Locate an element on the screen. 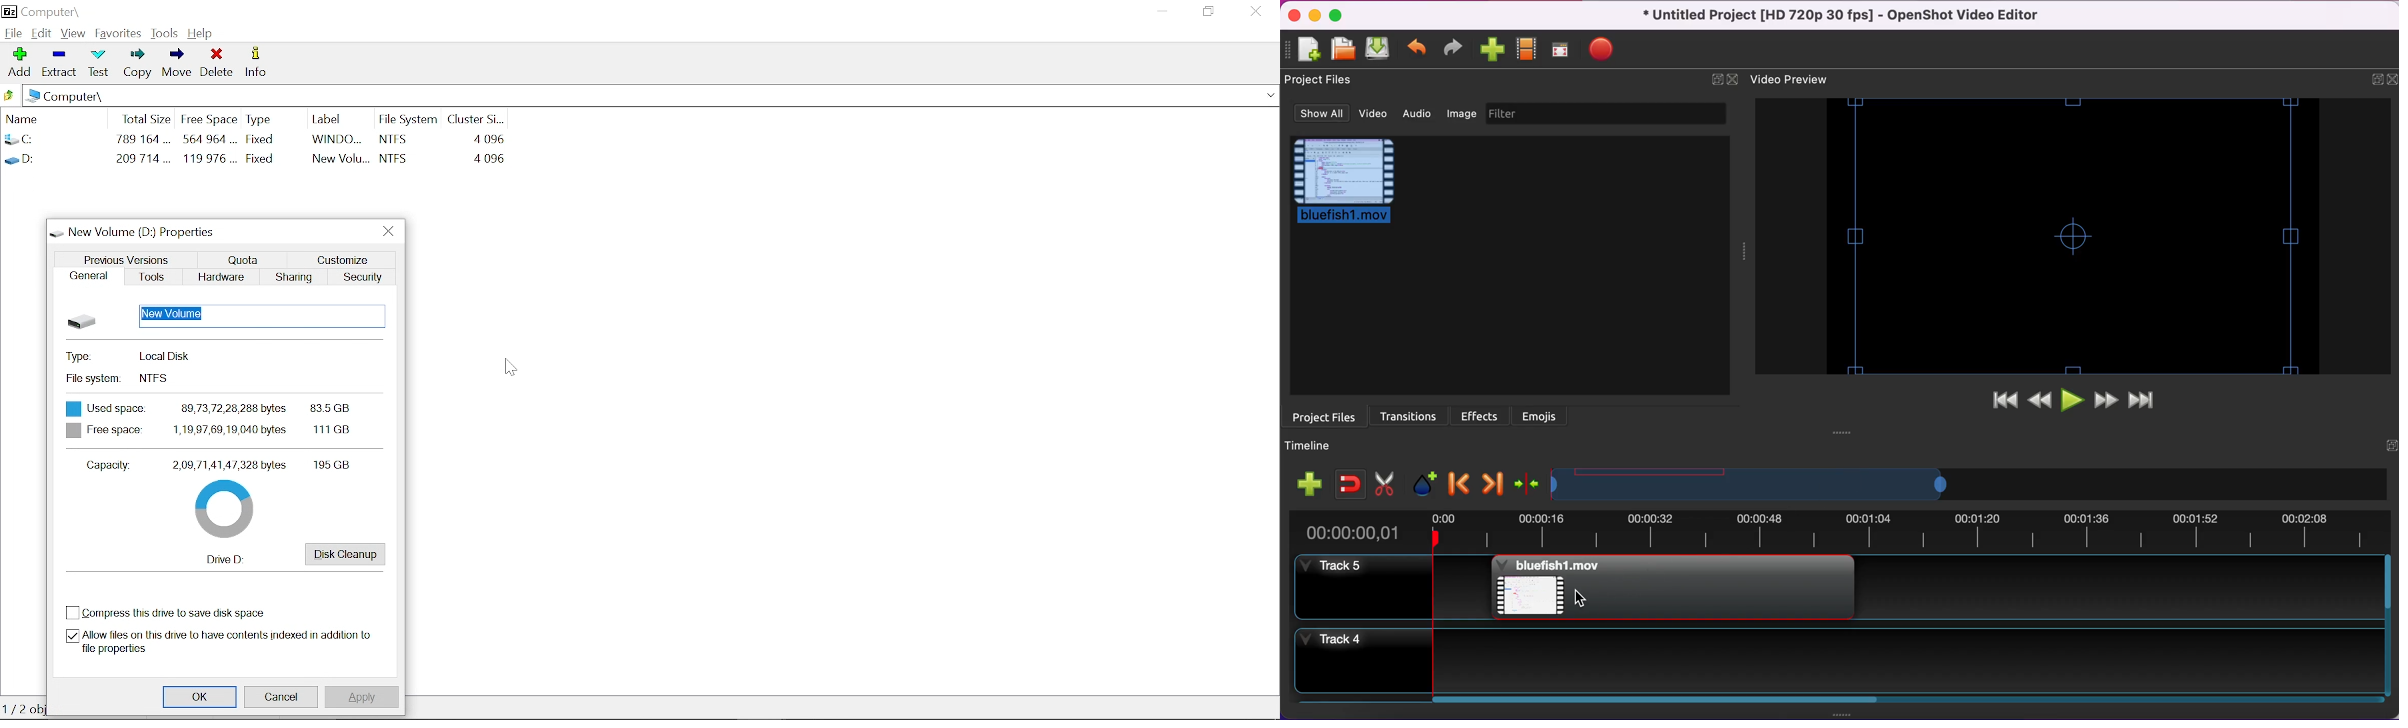  project files is located at coordinates (1325, 418).